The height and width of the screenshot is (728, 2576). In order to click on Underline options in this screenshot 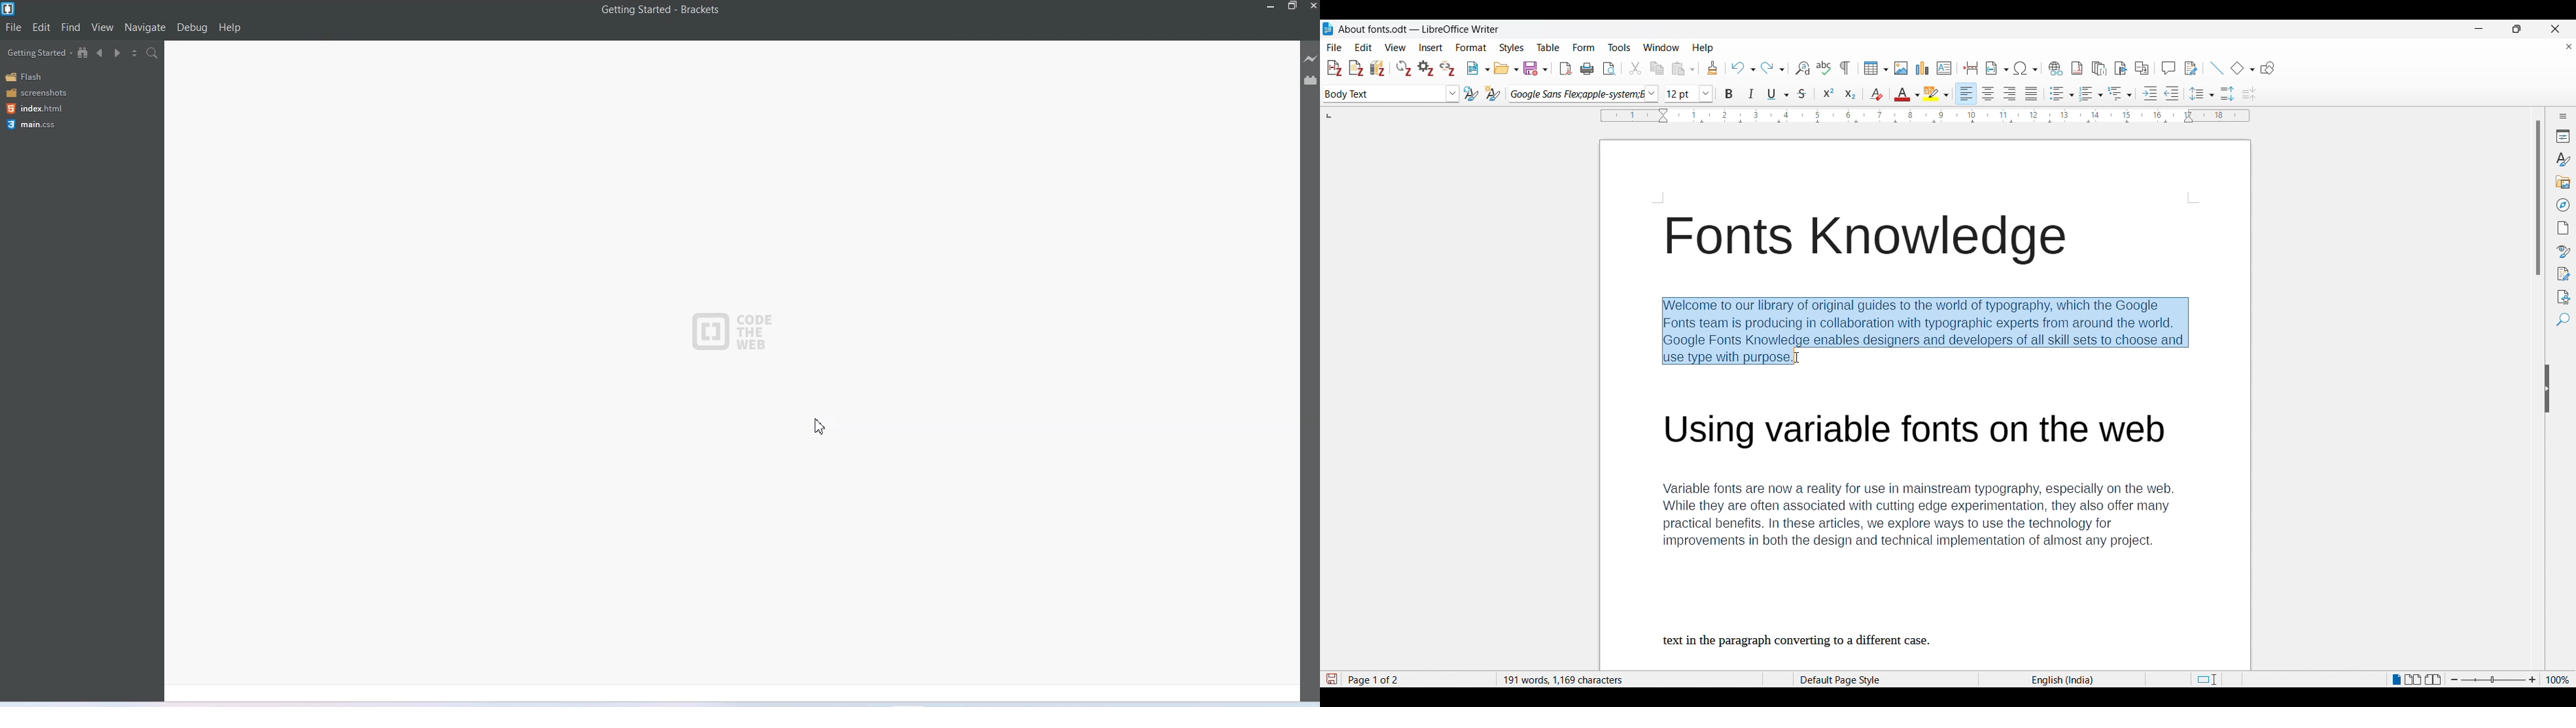, I will do `click(1778, 94)`.